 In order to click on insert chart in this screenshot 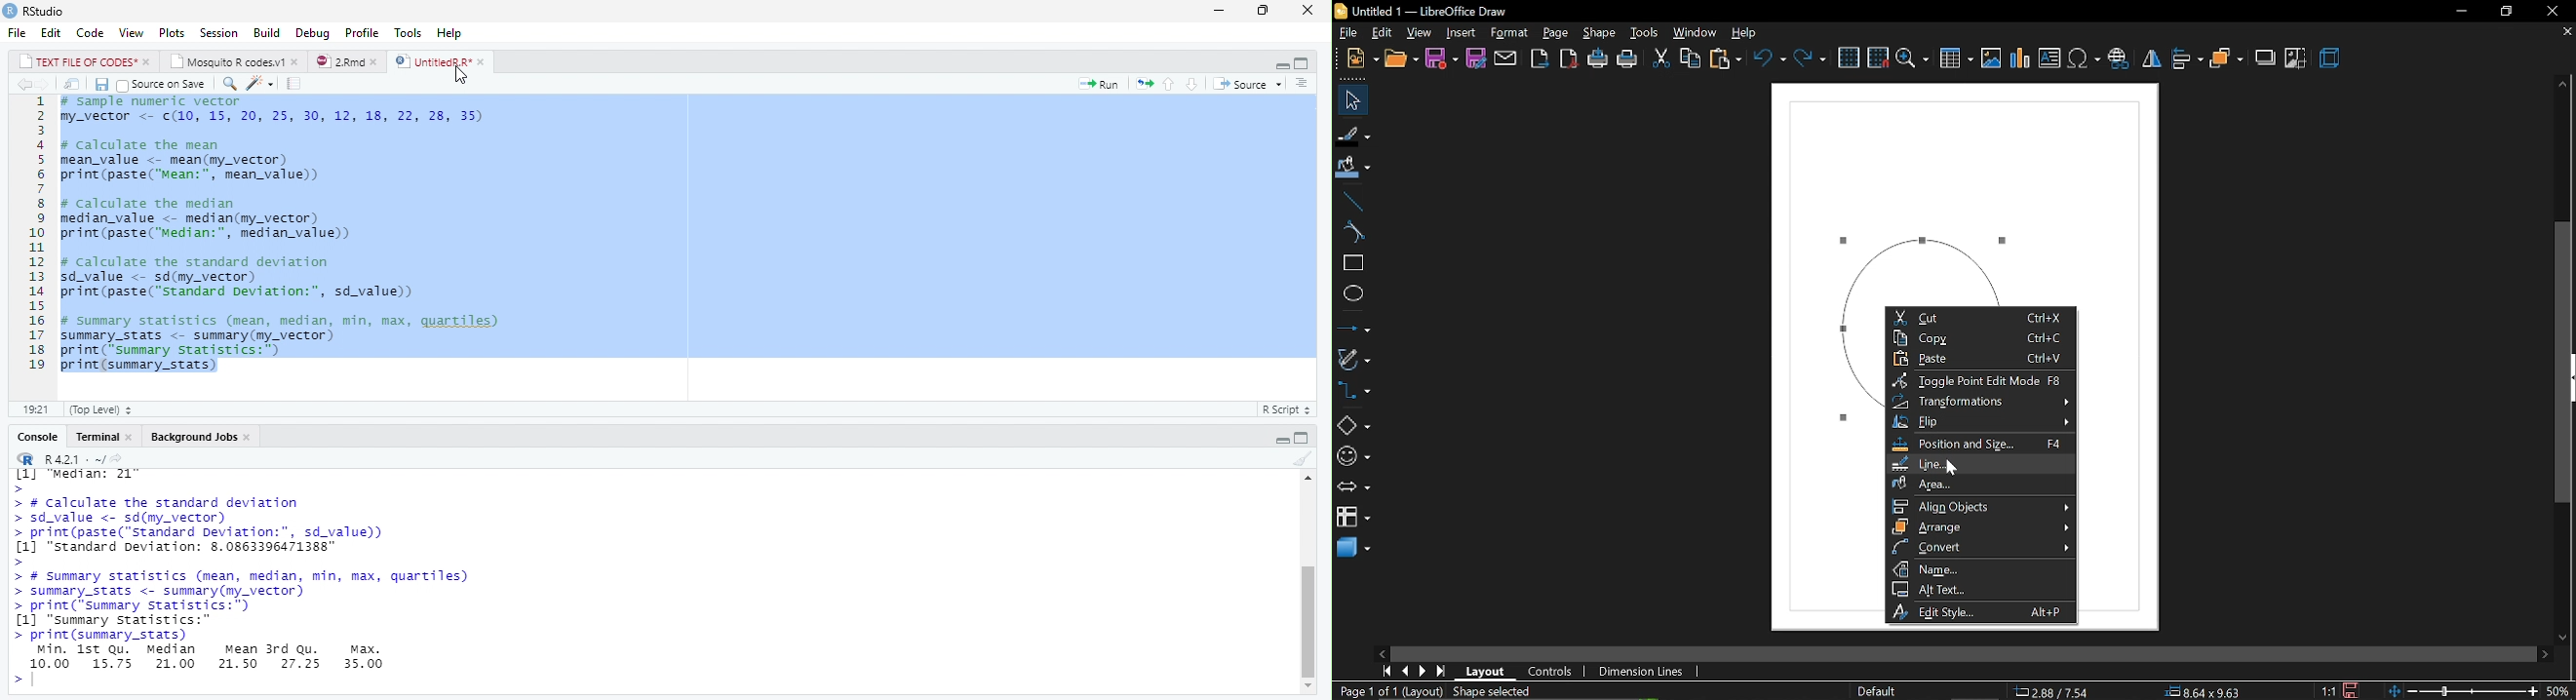, I will do `click(2018, 58)`.